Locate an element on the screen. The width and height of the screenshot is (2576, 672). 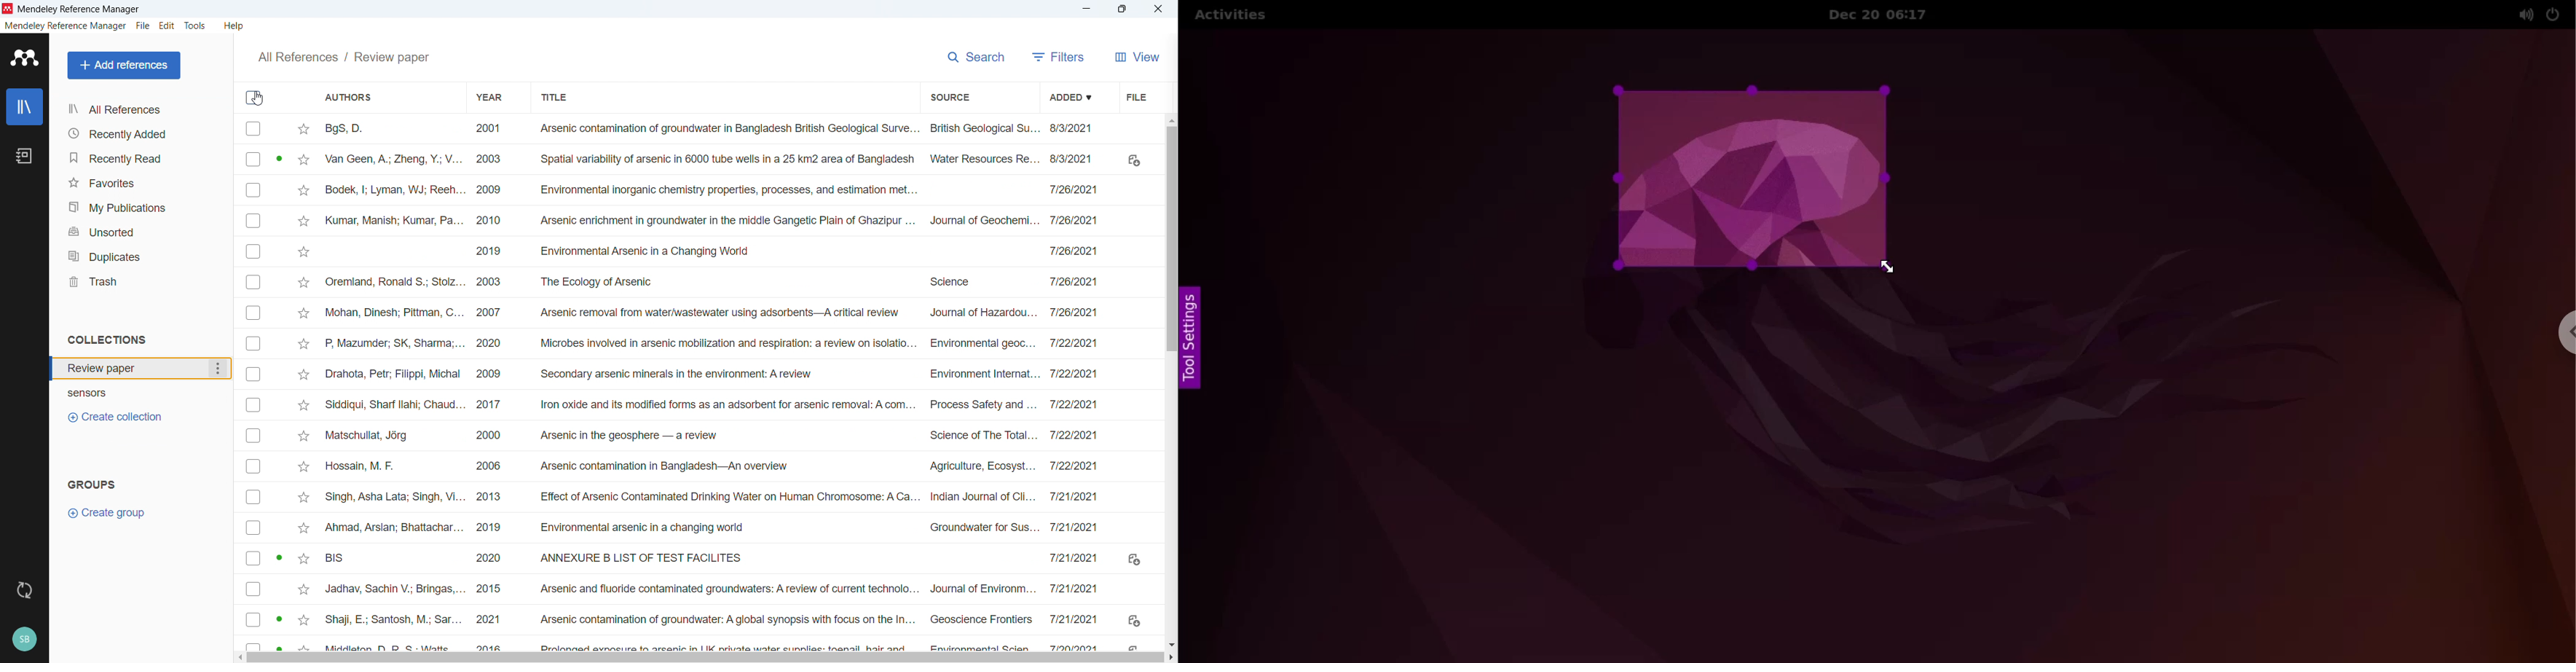
File is located at coordinates (1136, 95).